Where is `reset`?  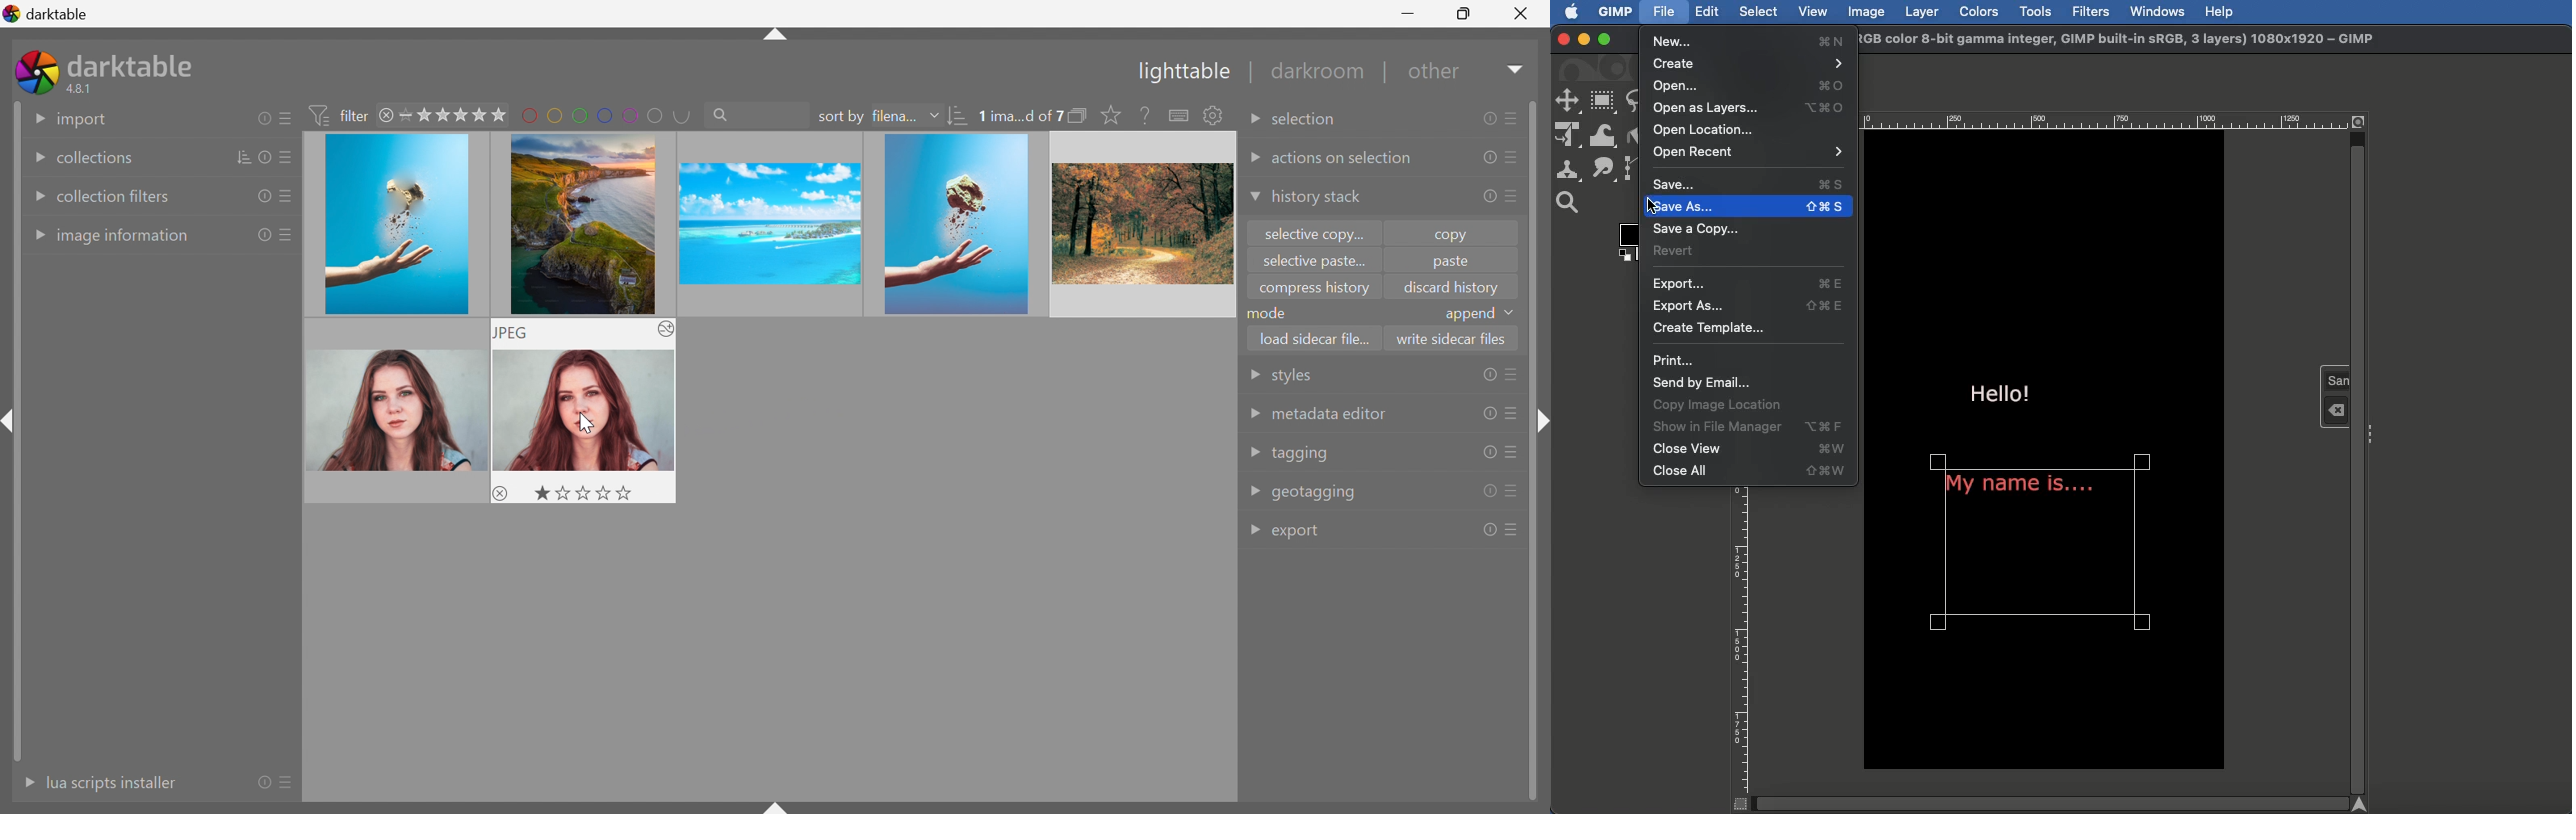
reset is located at coordinates (1488, 119).